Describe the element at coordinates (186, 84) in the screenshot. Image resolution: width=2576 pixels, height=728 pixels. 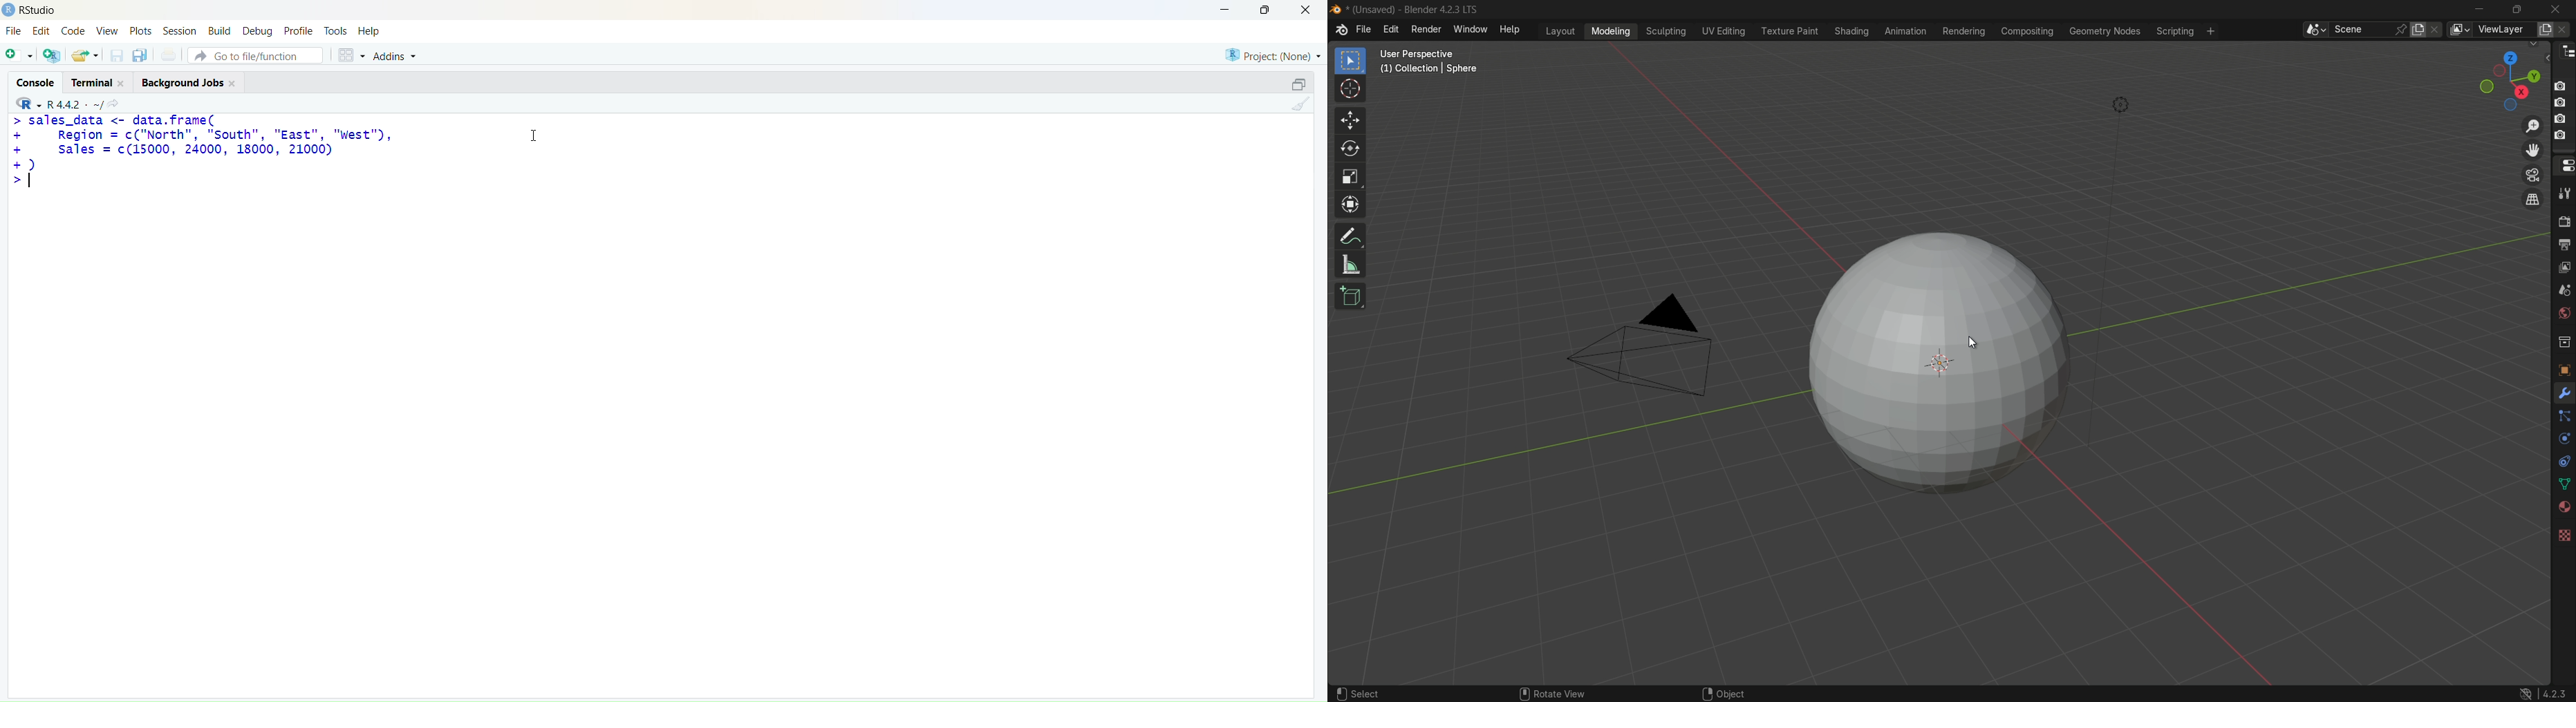
I see `Background Jobs` at that location.